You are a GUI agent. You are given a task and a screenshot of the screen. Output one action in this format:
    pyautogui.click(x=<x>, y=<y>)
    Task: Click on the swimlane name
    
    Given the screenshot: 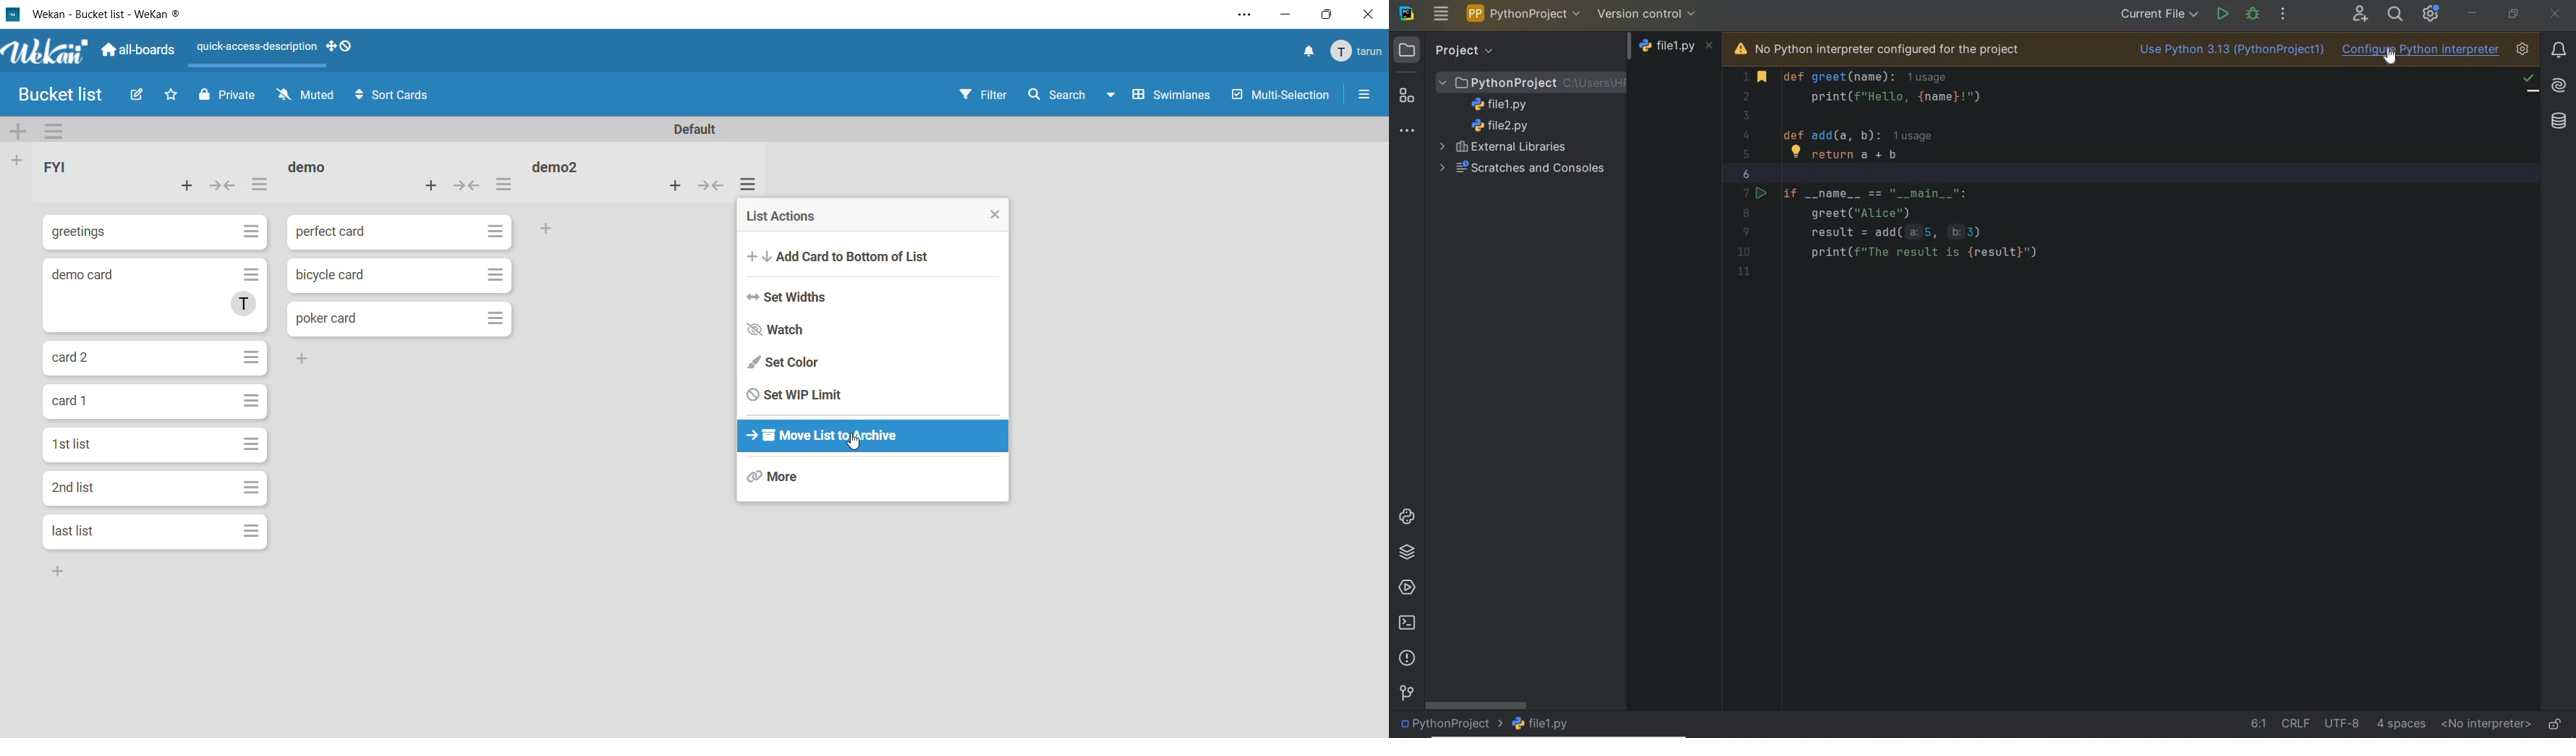 What is the action you would take?
    pyautogui.click(x=695, y=130)
    